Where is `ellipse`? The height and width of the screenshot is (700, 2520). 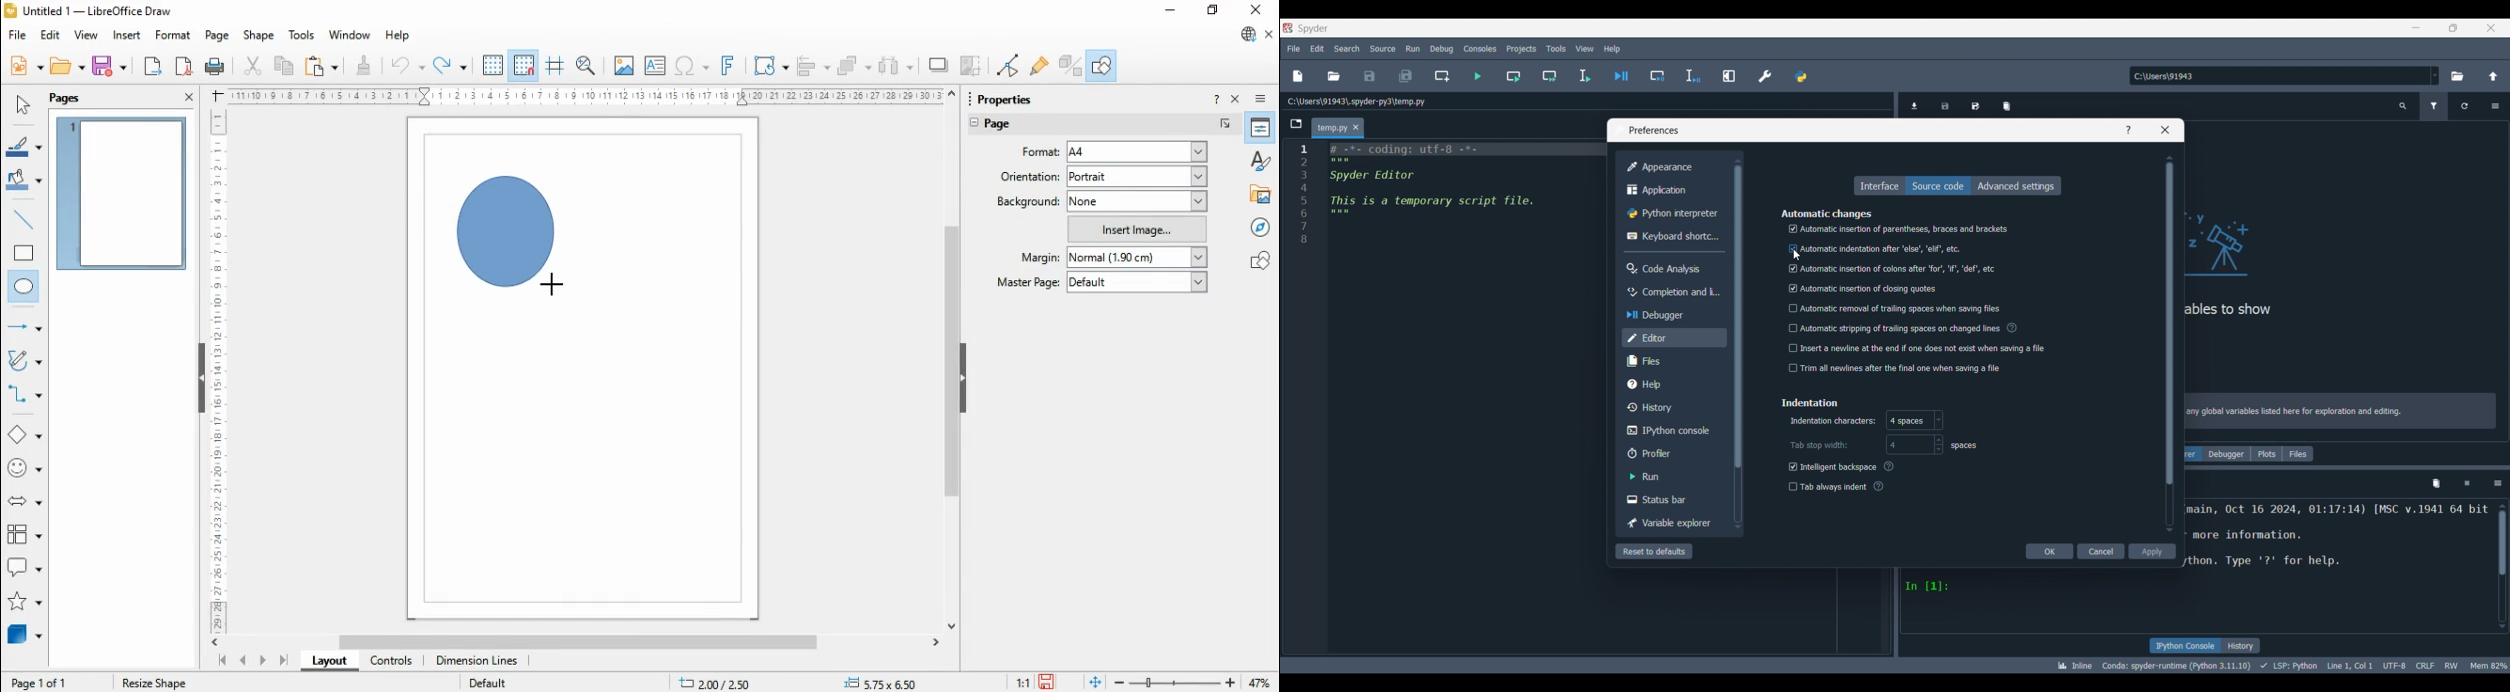 ellipse is located at coordinates (25, 288).